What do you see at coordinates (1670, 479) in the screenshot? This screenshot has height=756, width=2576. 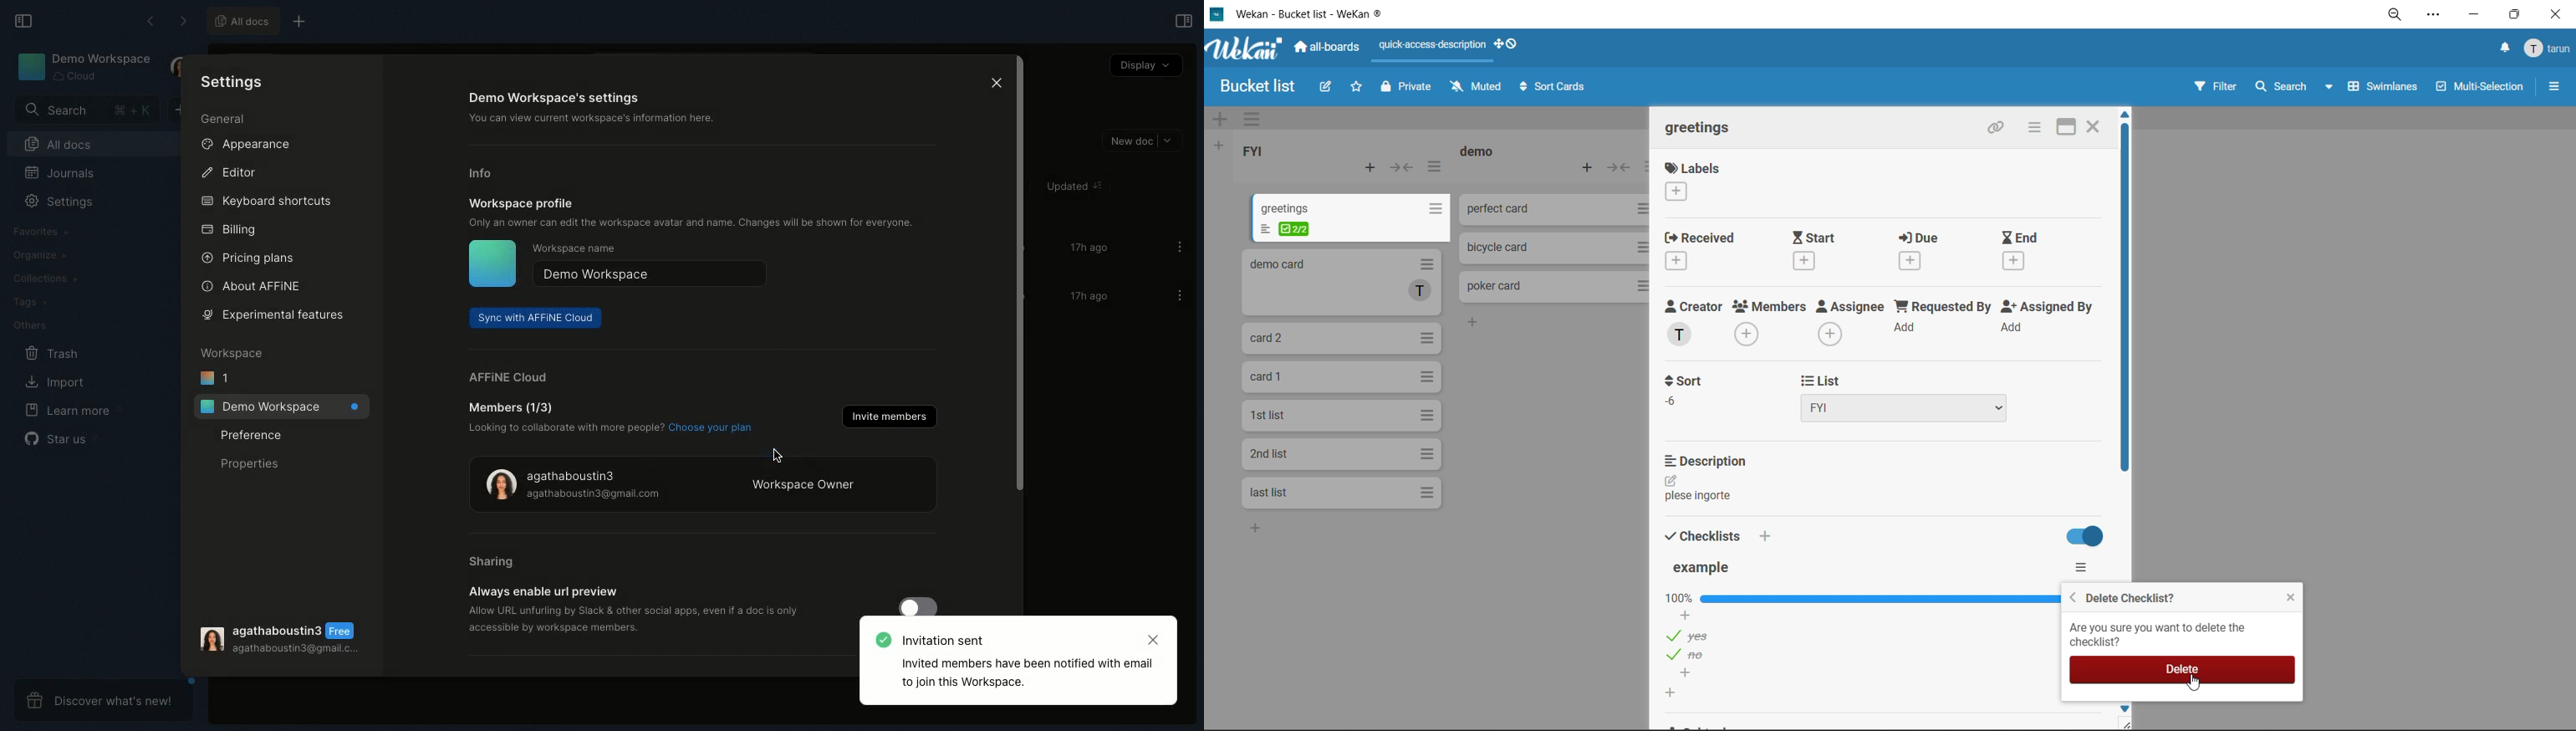 I see `edit` at bounding box center [1670, 479].